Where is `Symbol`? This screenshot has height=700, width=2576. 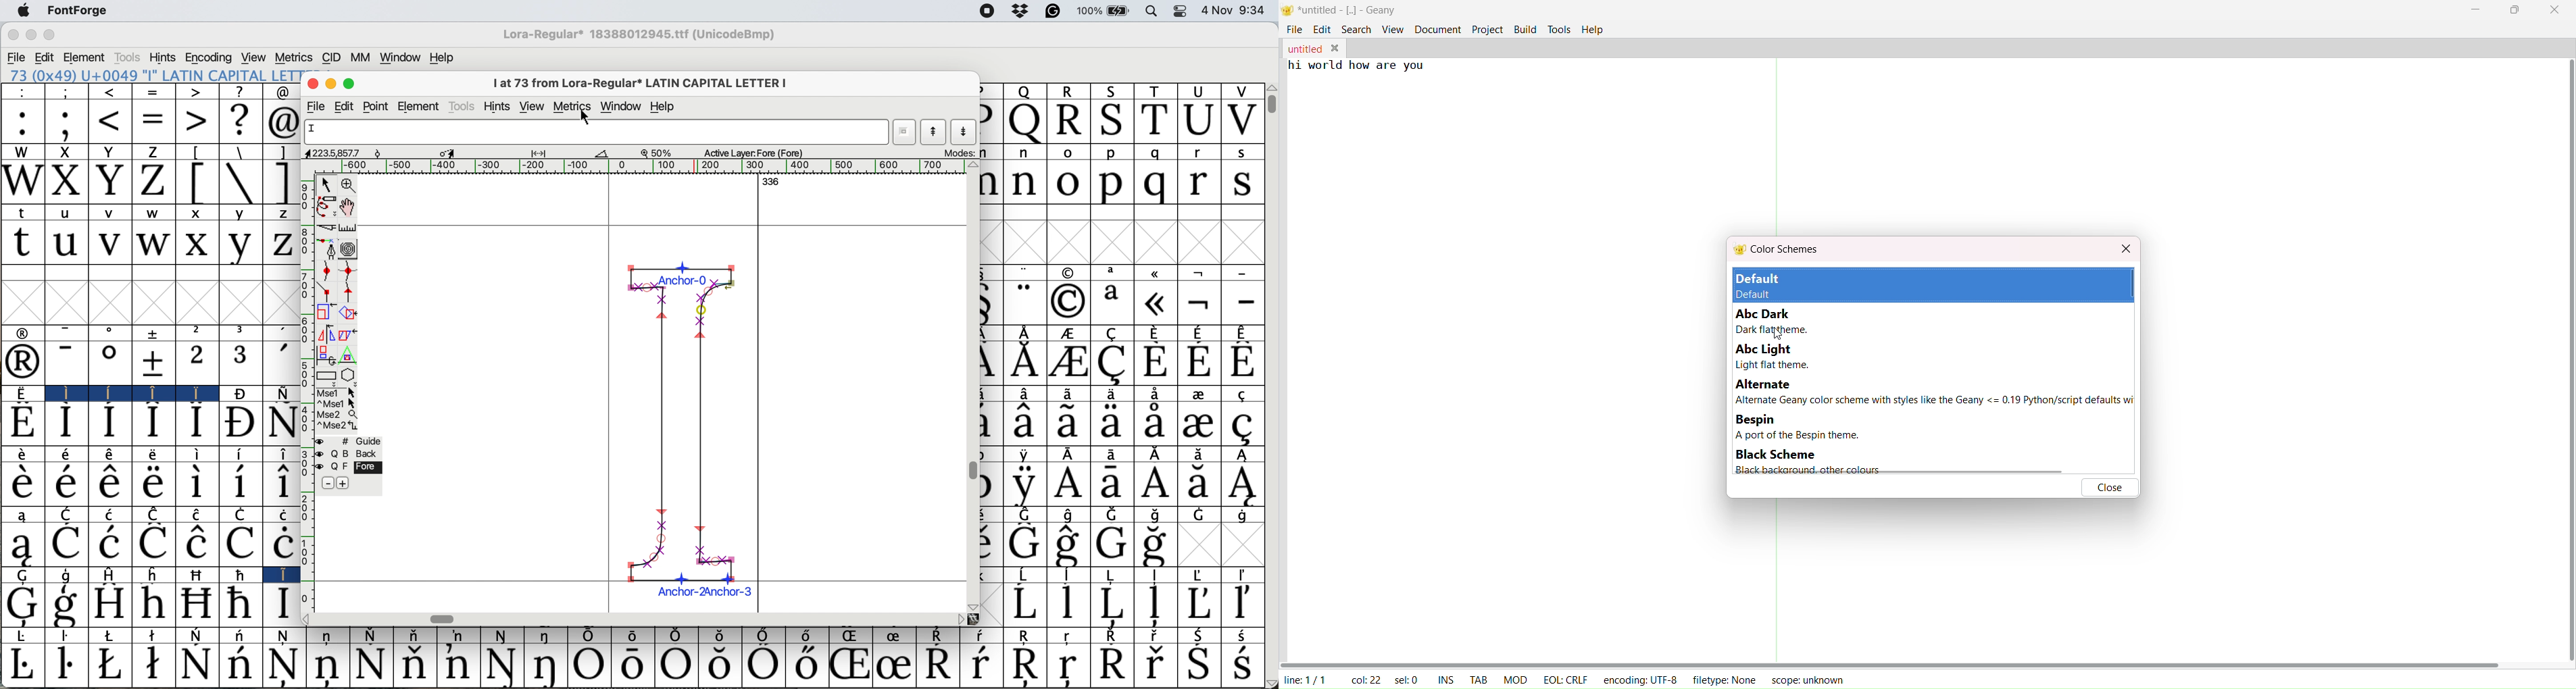
Symbol is located at coordinates (24, 666).